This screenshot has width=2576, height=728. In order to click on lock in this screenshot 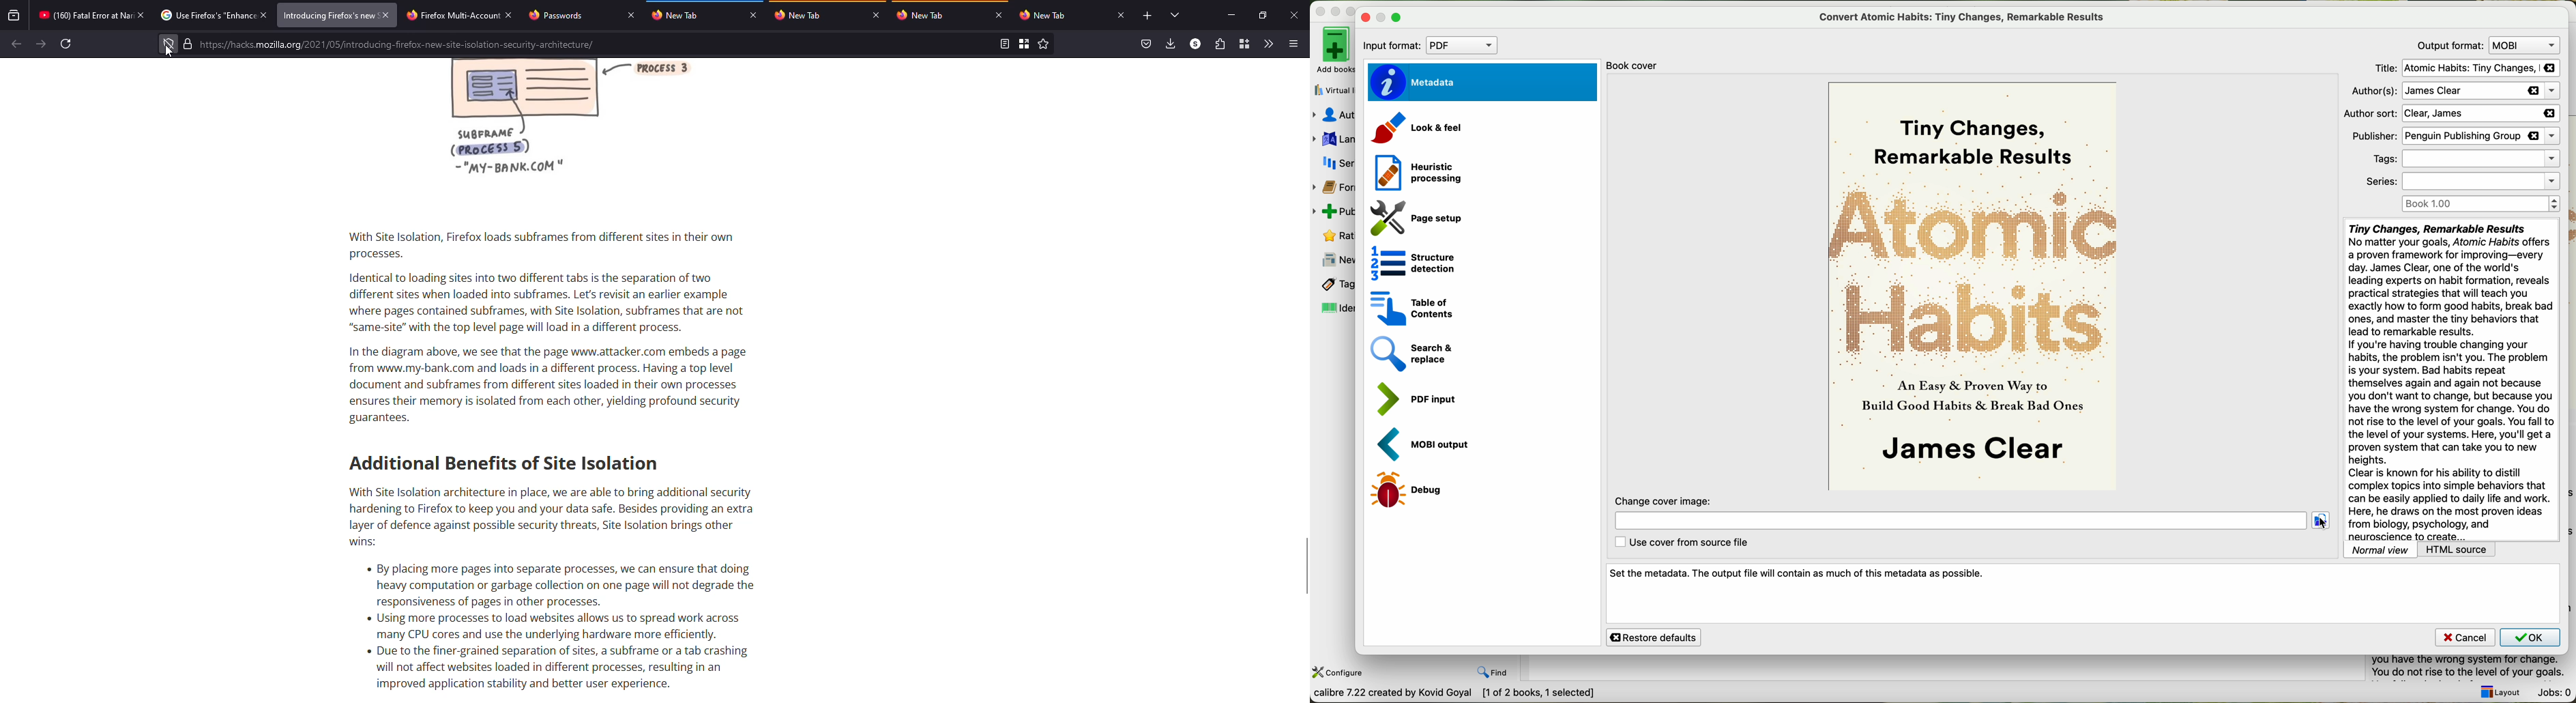, I will do `click(188, 44)`.